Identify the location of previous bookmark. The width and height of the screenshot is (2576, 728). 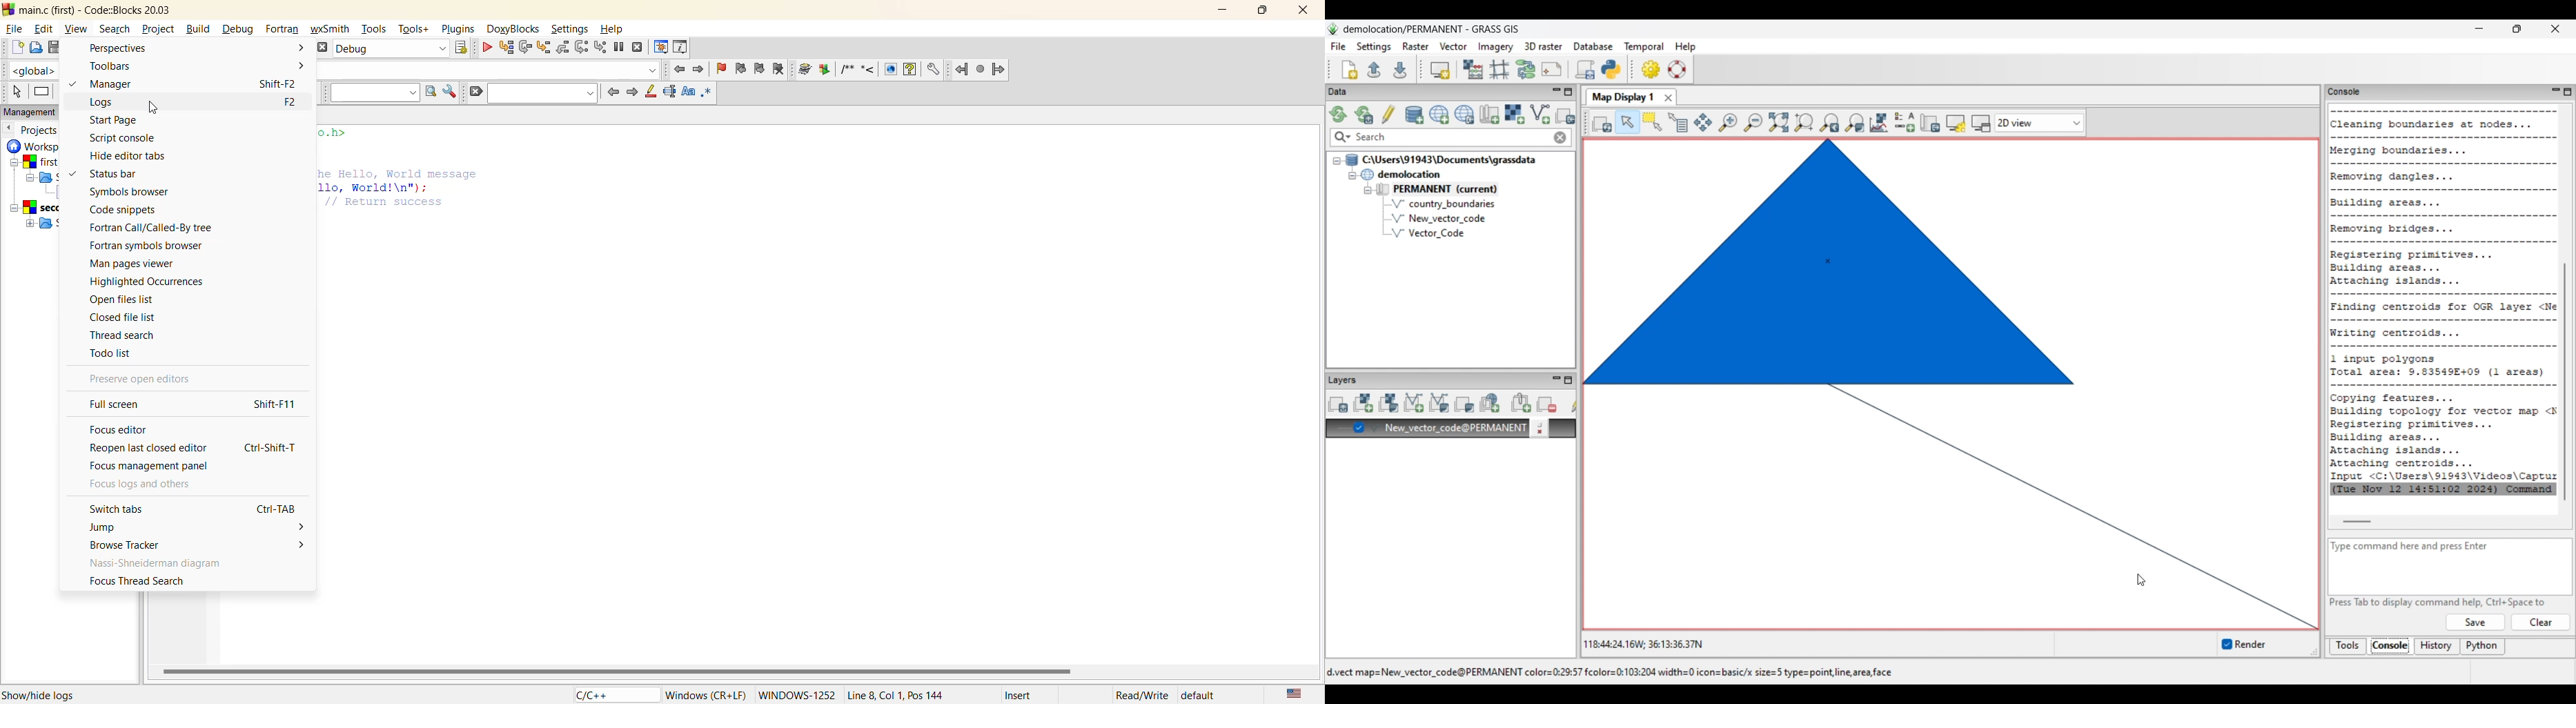
(740, 68).